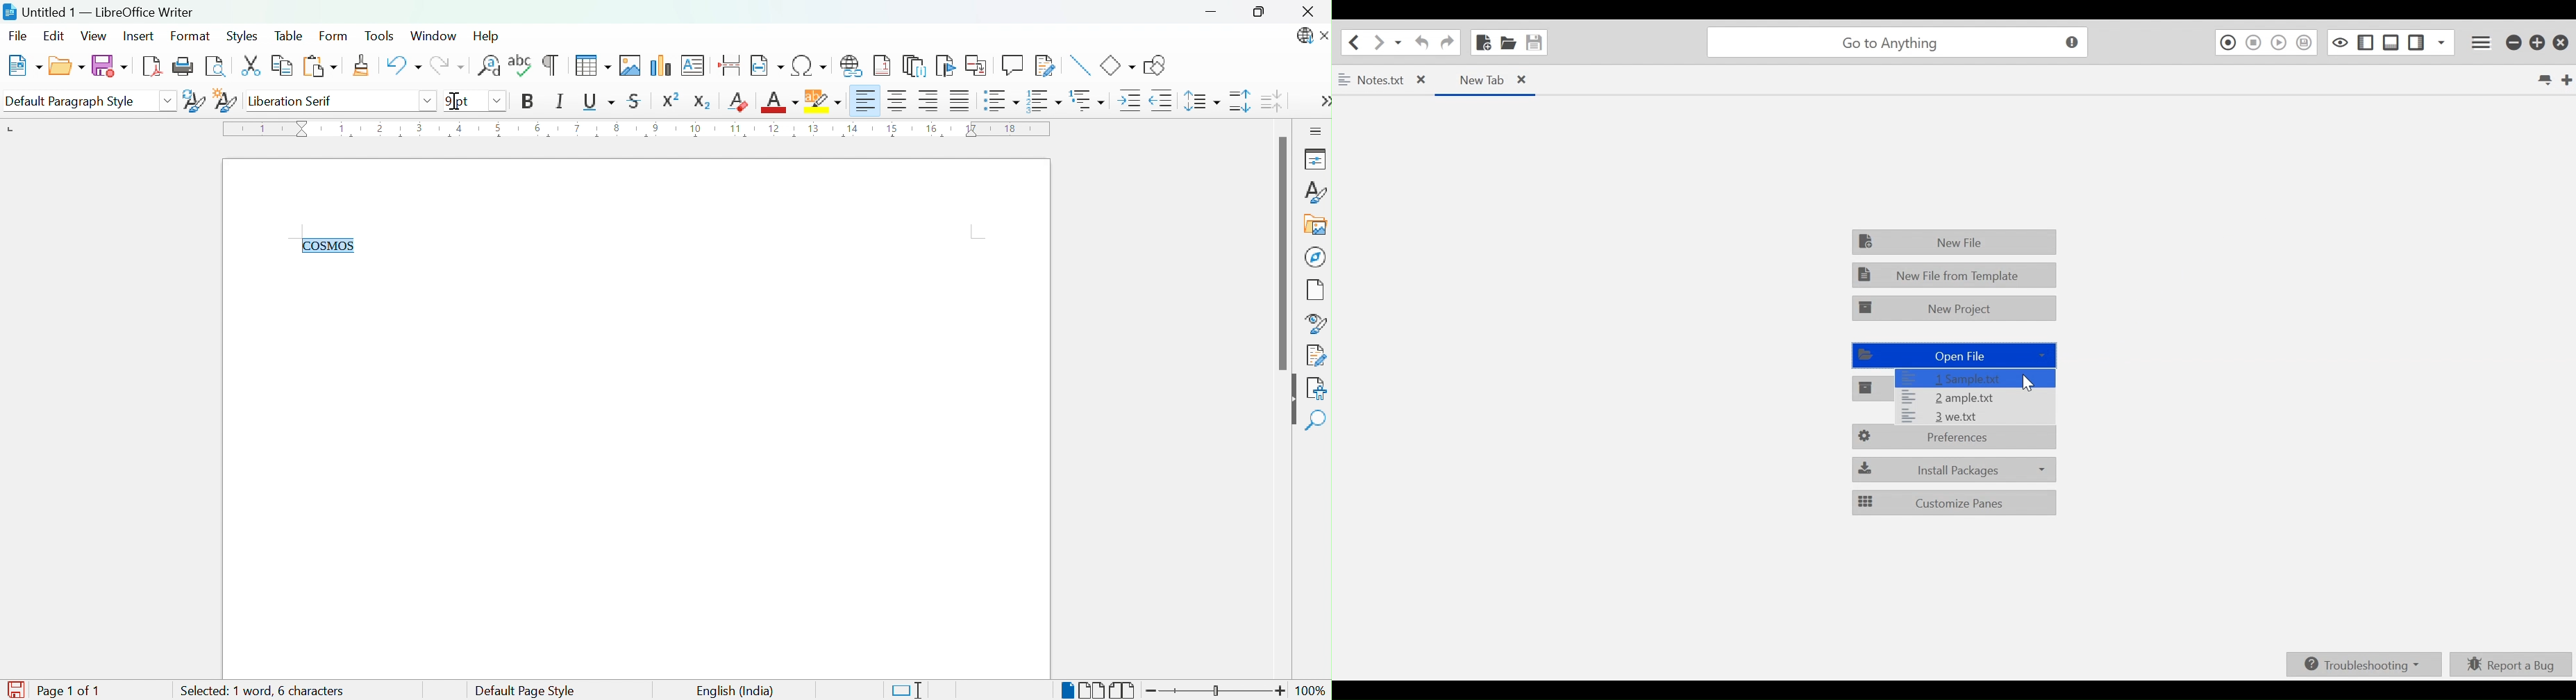  What do you see at coordinates (694, 63) in the screenshot?
I see `Insert Text Box` at bounding box center [694, 63].